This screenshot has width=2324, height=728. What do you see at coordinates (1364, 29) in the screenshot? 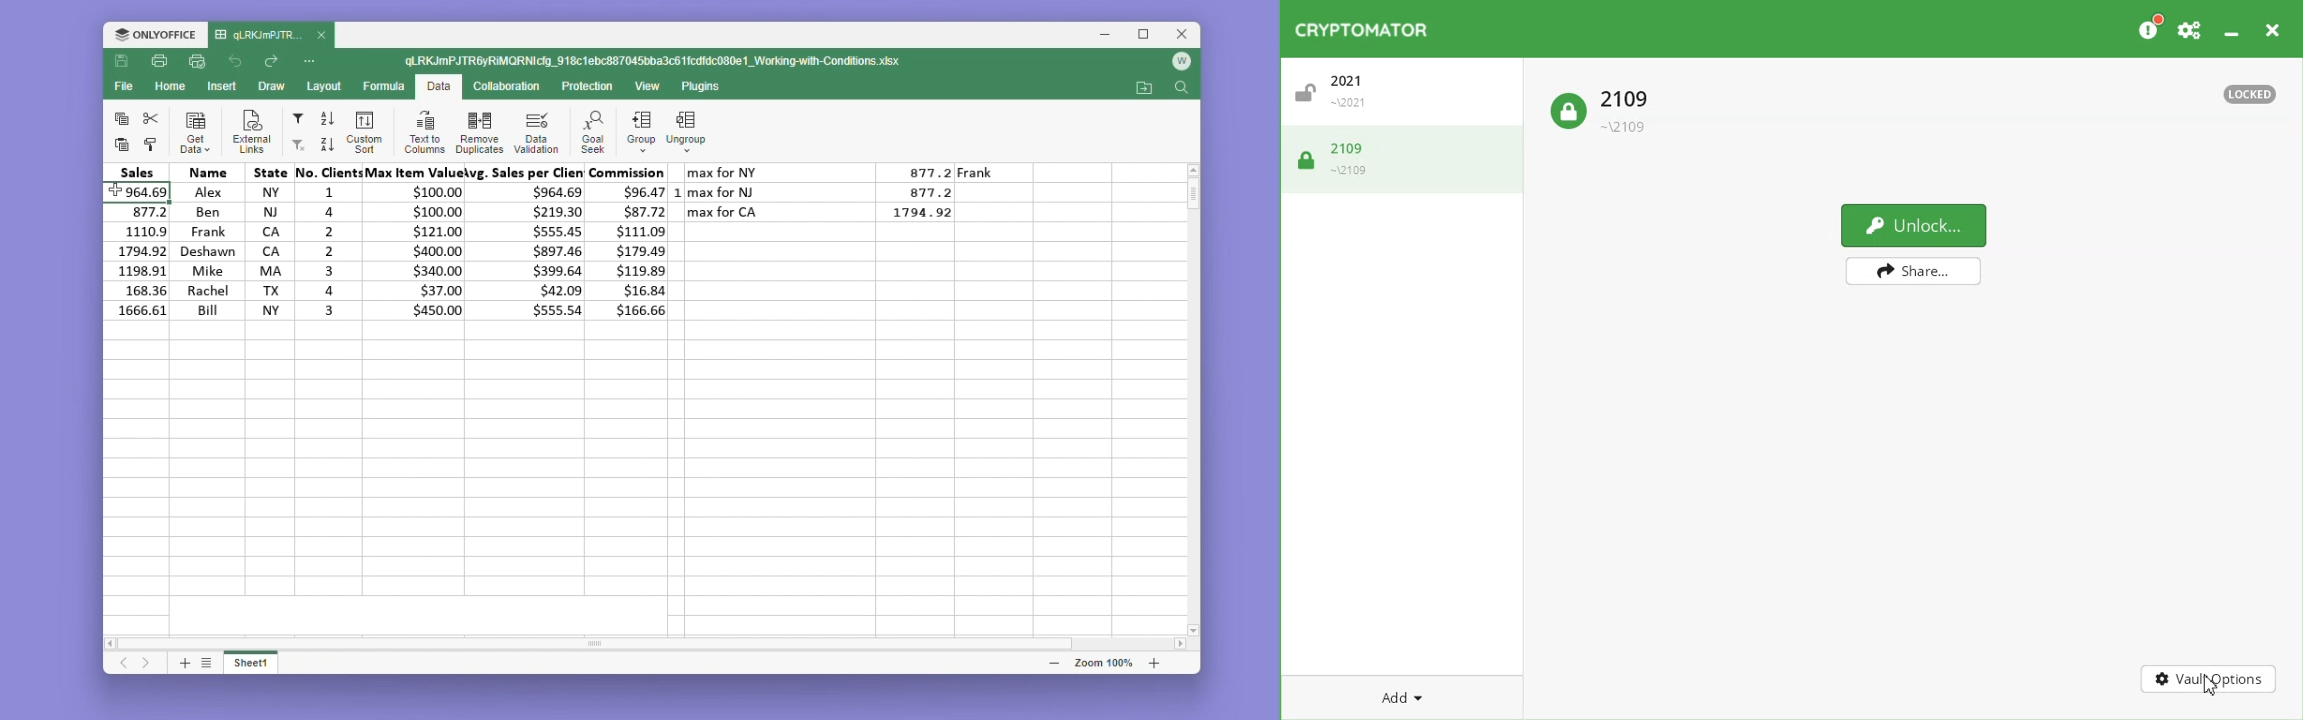
I see `Logo` at bounding box center [1364, 29].